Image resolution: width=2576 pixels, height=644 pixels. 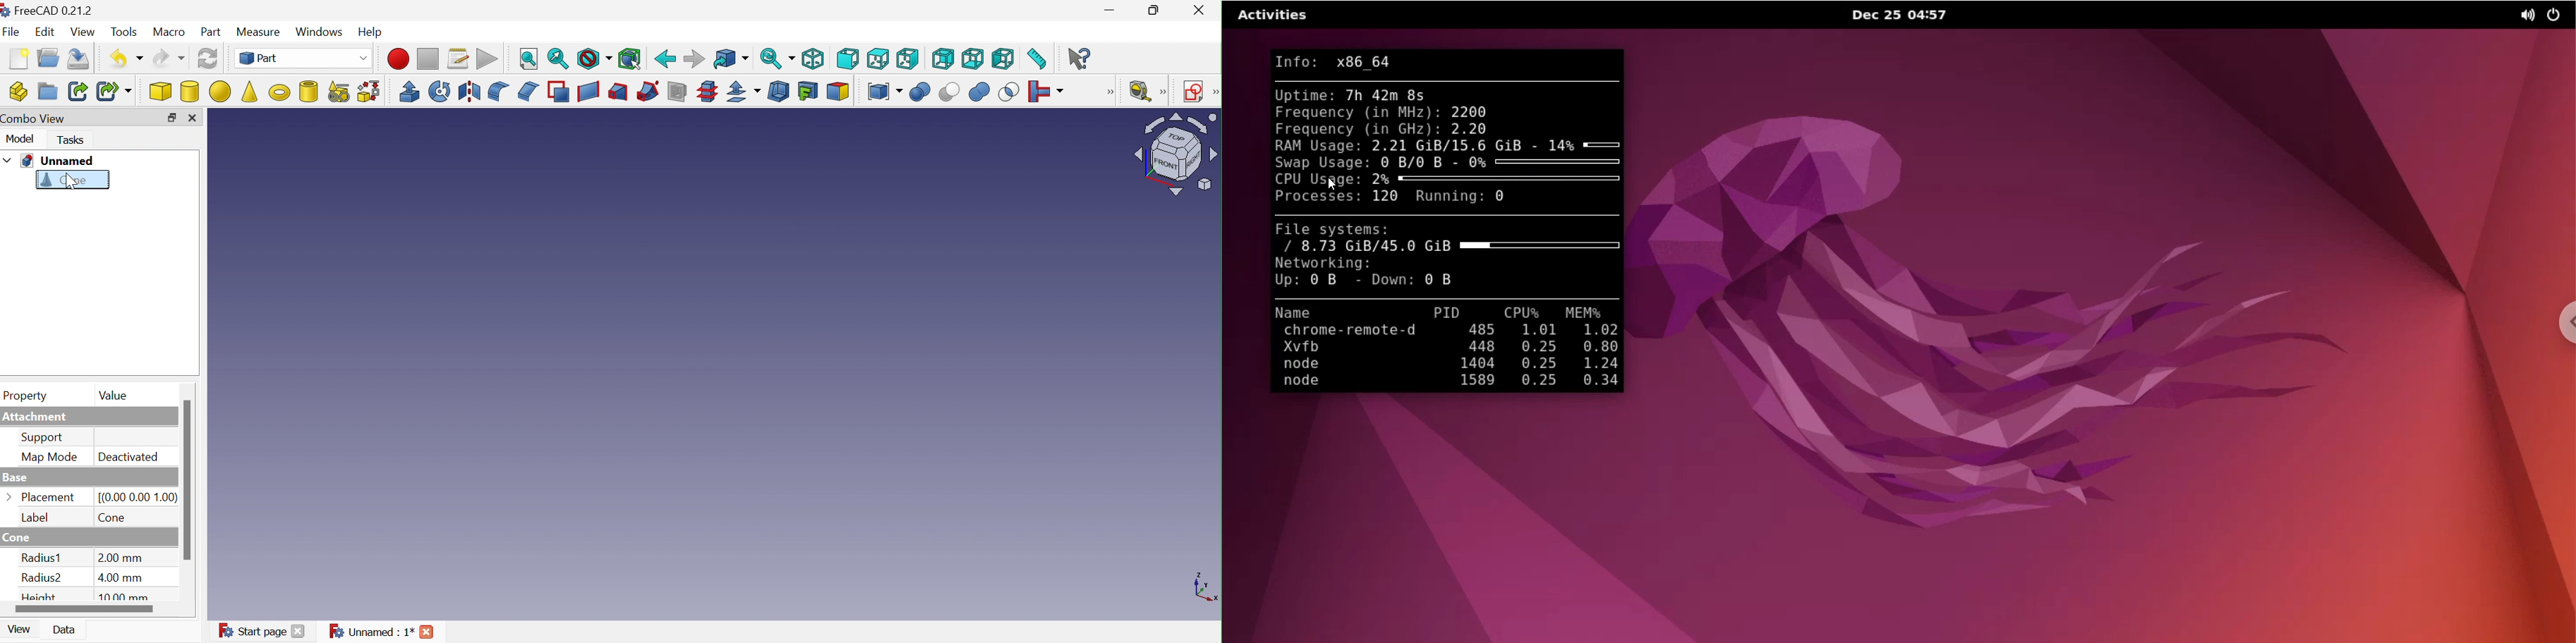 I want to click on Chamfer, so click(x=530, y=92).